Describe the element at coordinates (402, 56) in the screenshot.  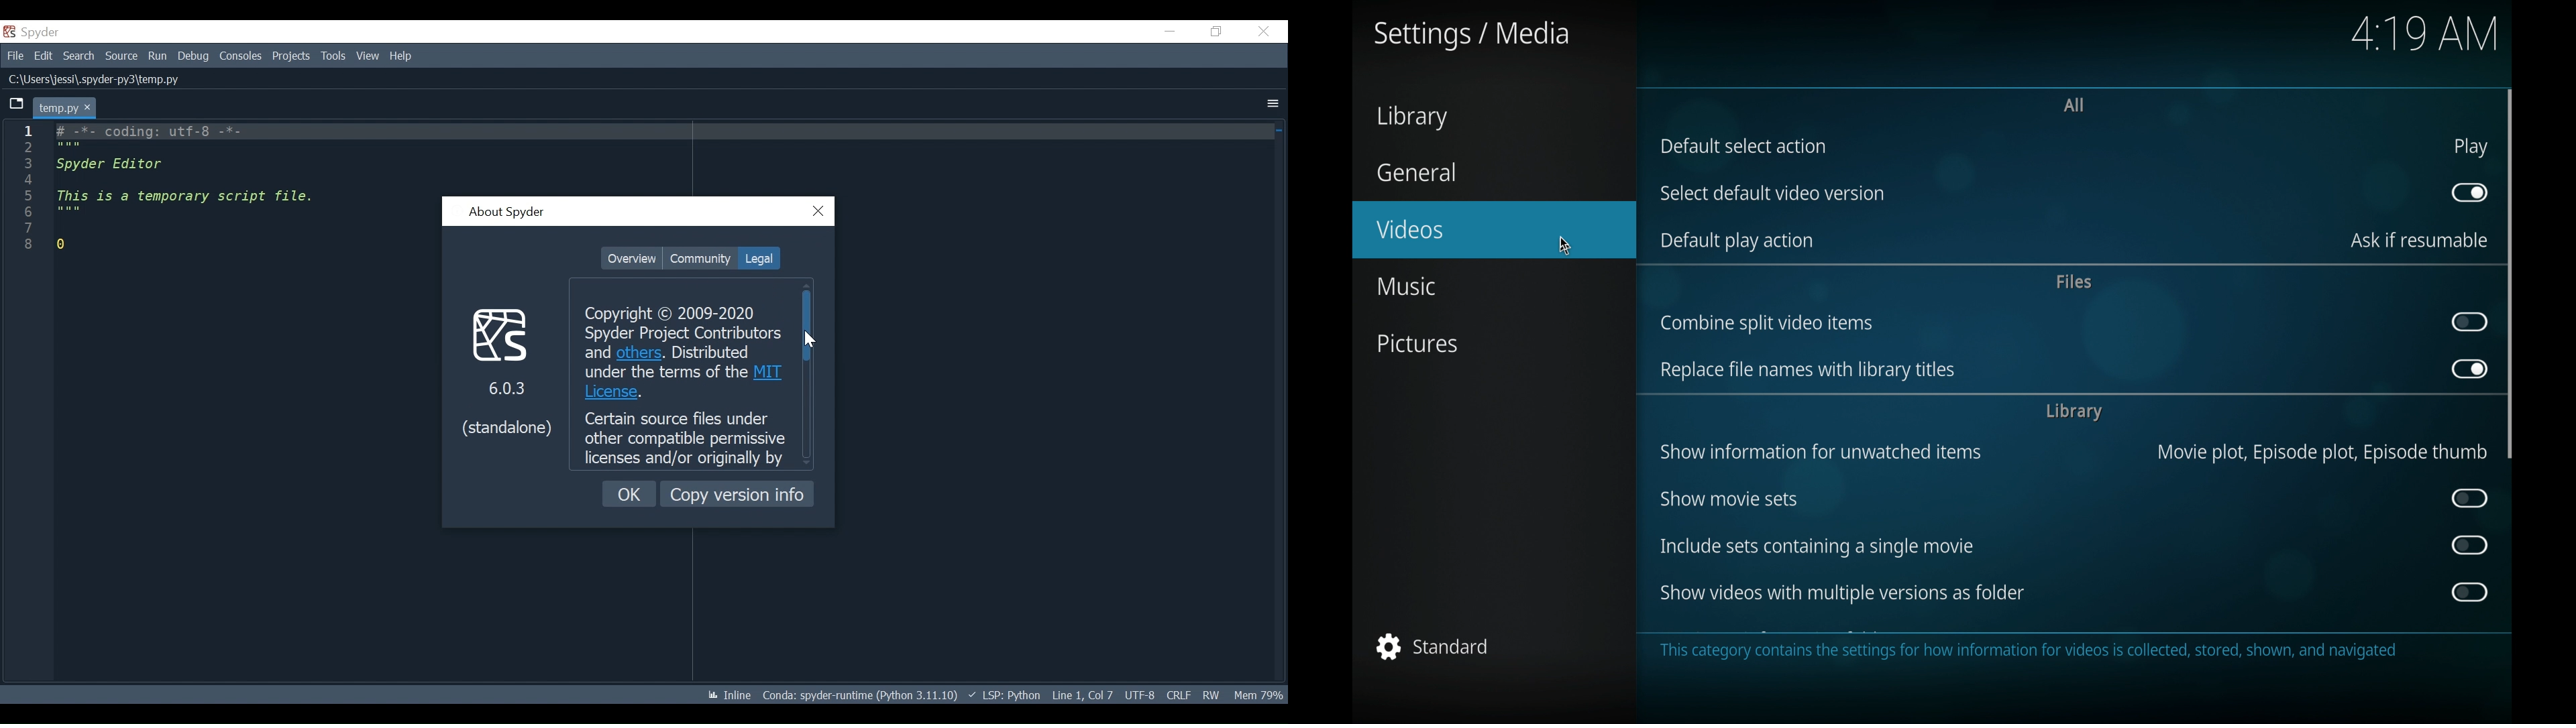
I see `Help` at that location.